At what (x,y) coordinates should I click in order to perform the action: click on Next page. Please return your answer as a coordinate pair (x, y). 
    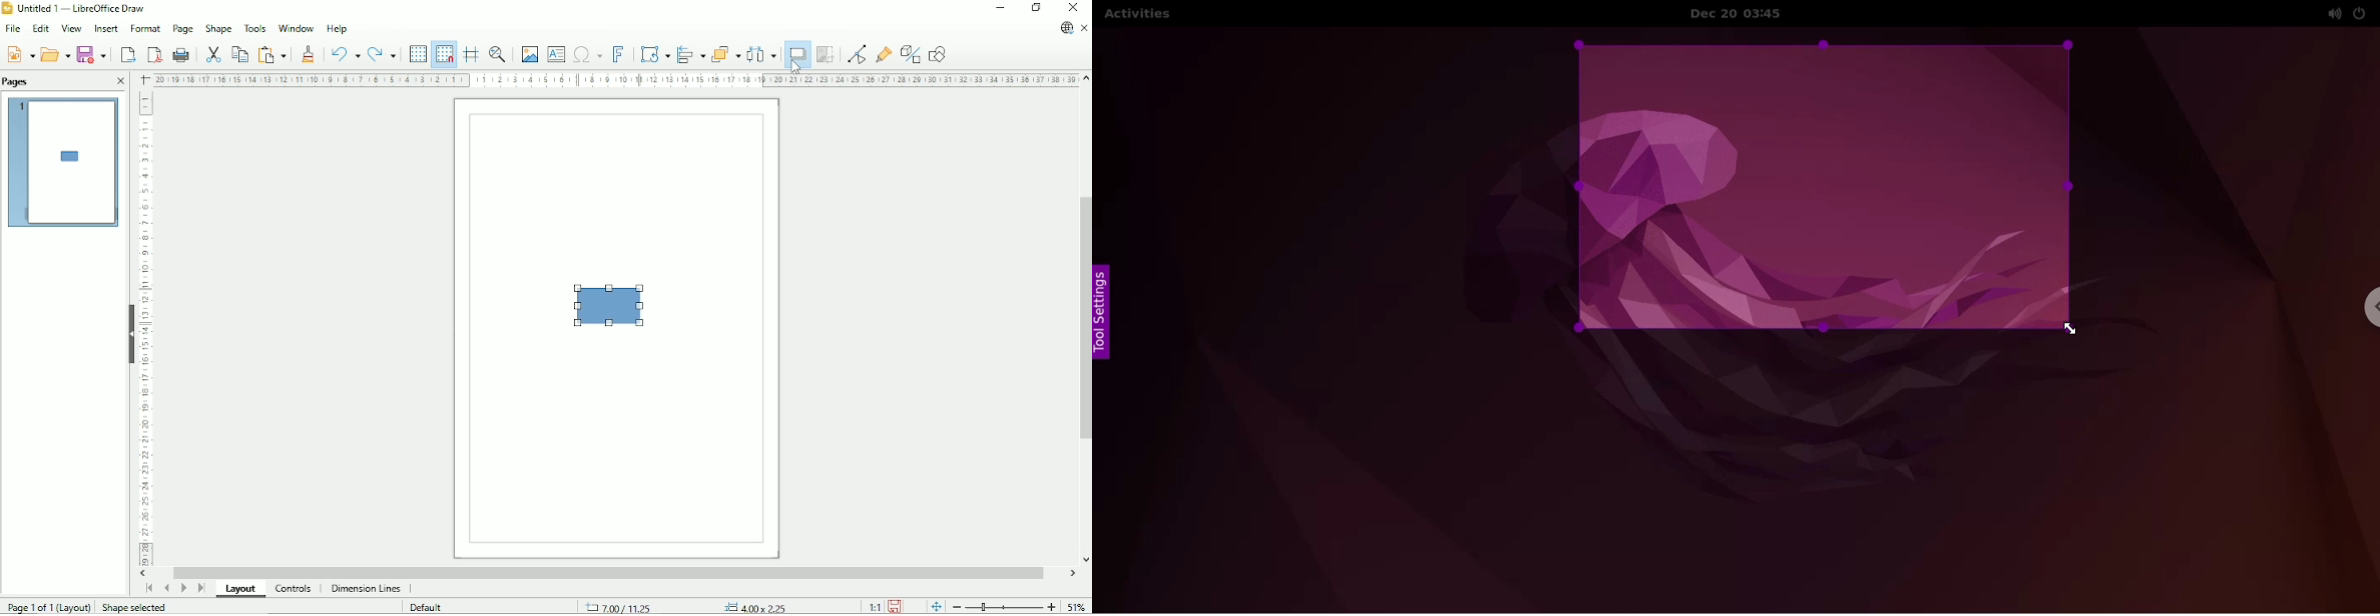
    Looking at the image, I should click on (183, 589).